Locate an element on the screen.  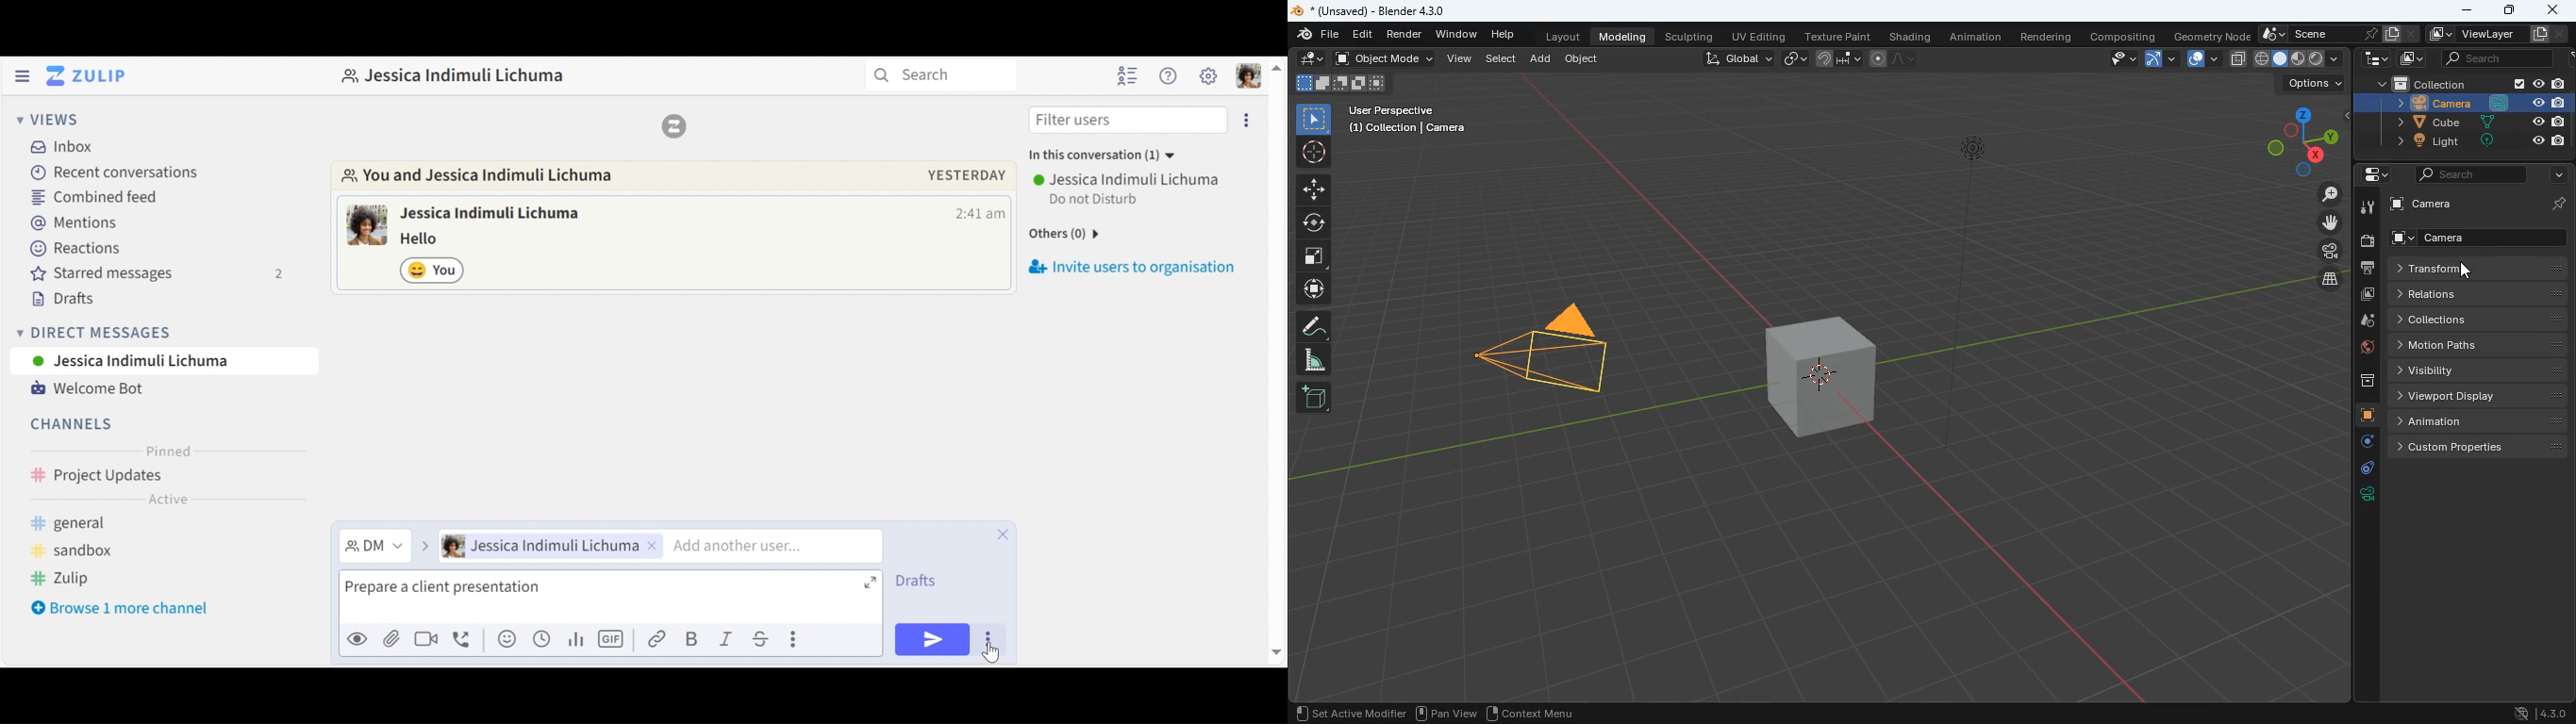
Reactions is located at coordinates (70, 249).